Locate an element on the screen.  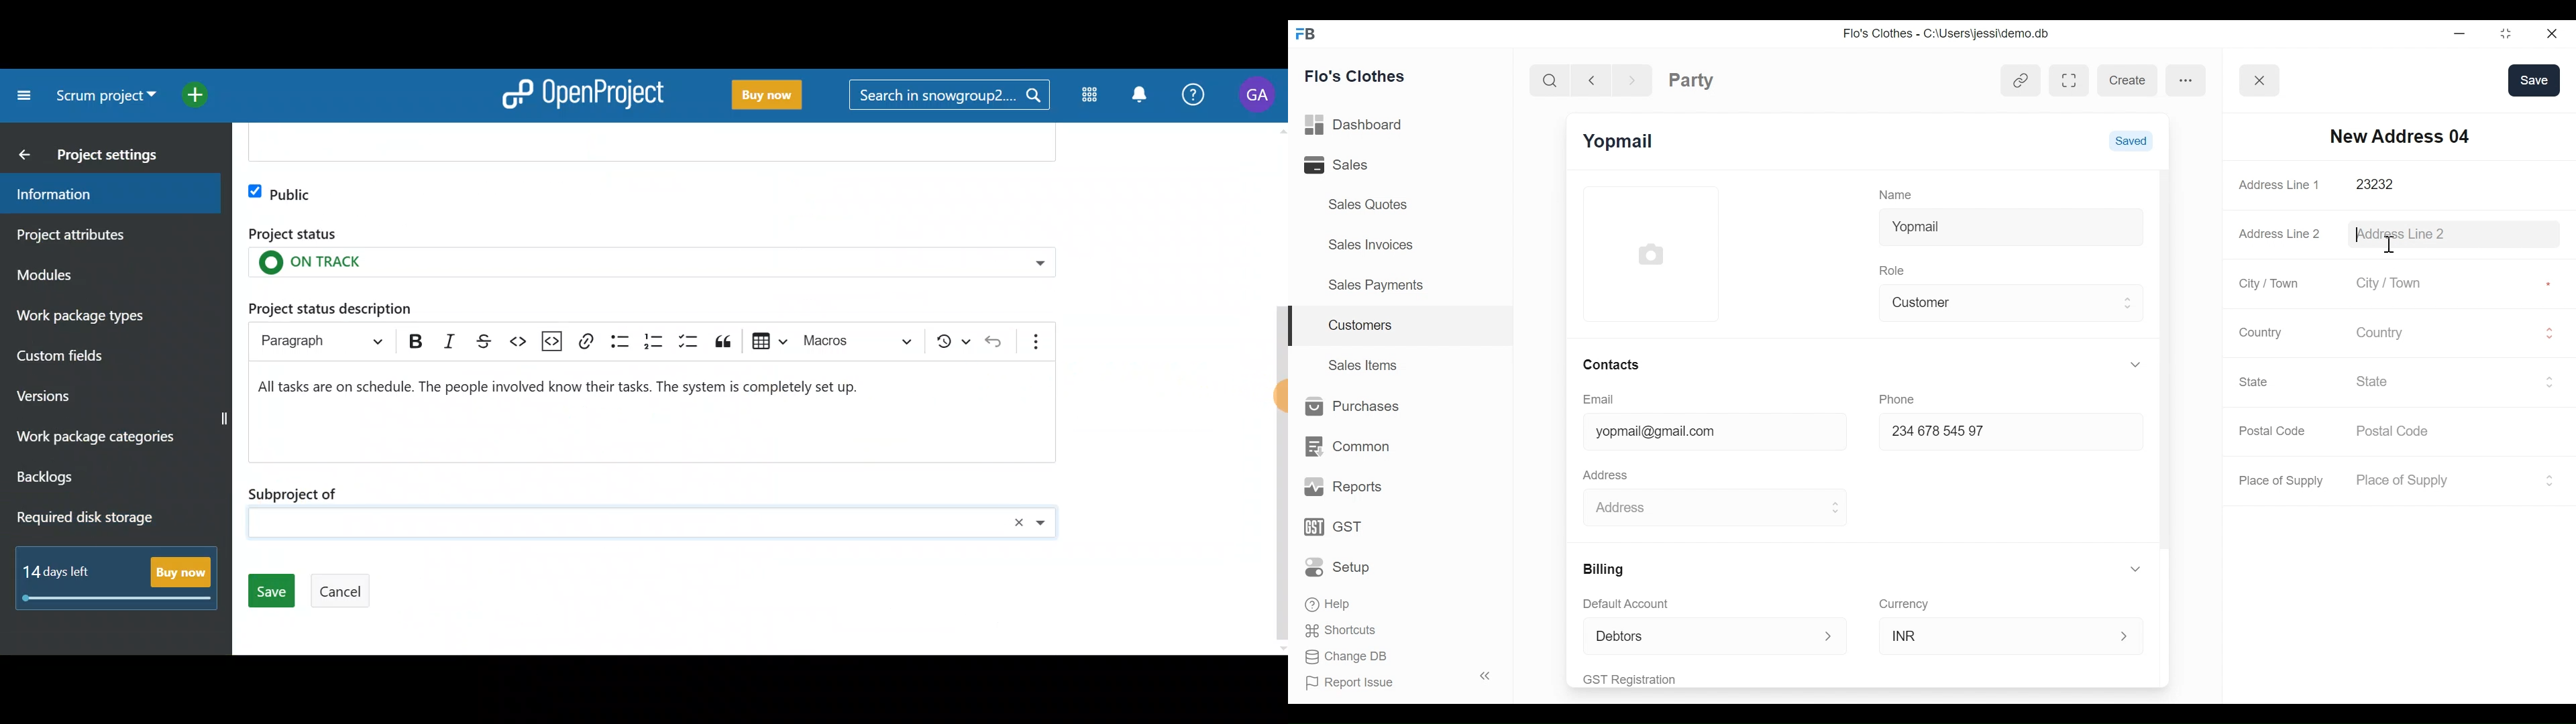
Custom fields is located at coordinates (102, 354).